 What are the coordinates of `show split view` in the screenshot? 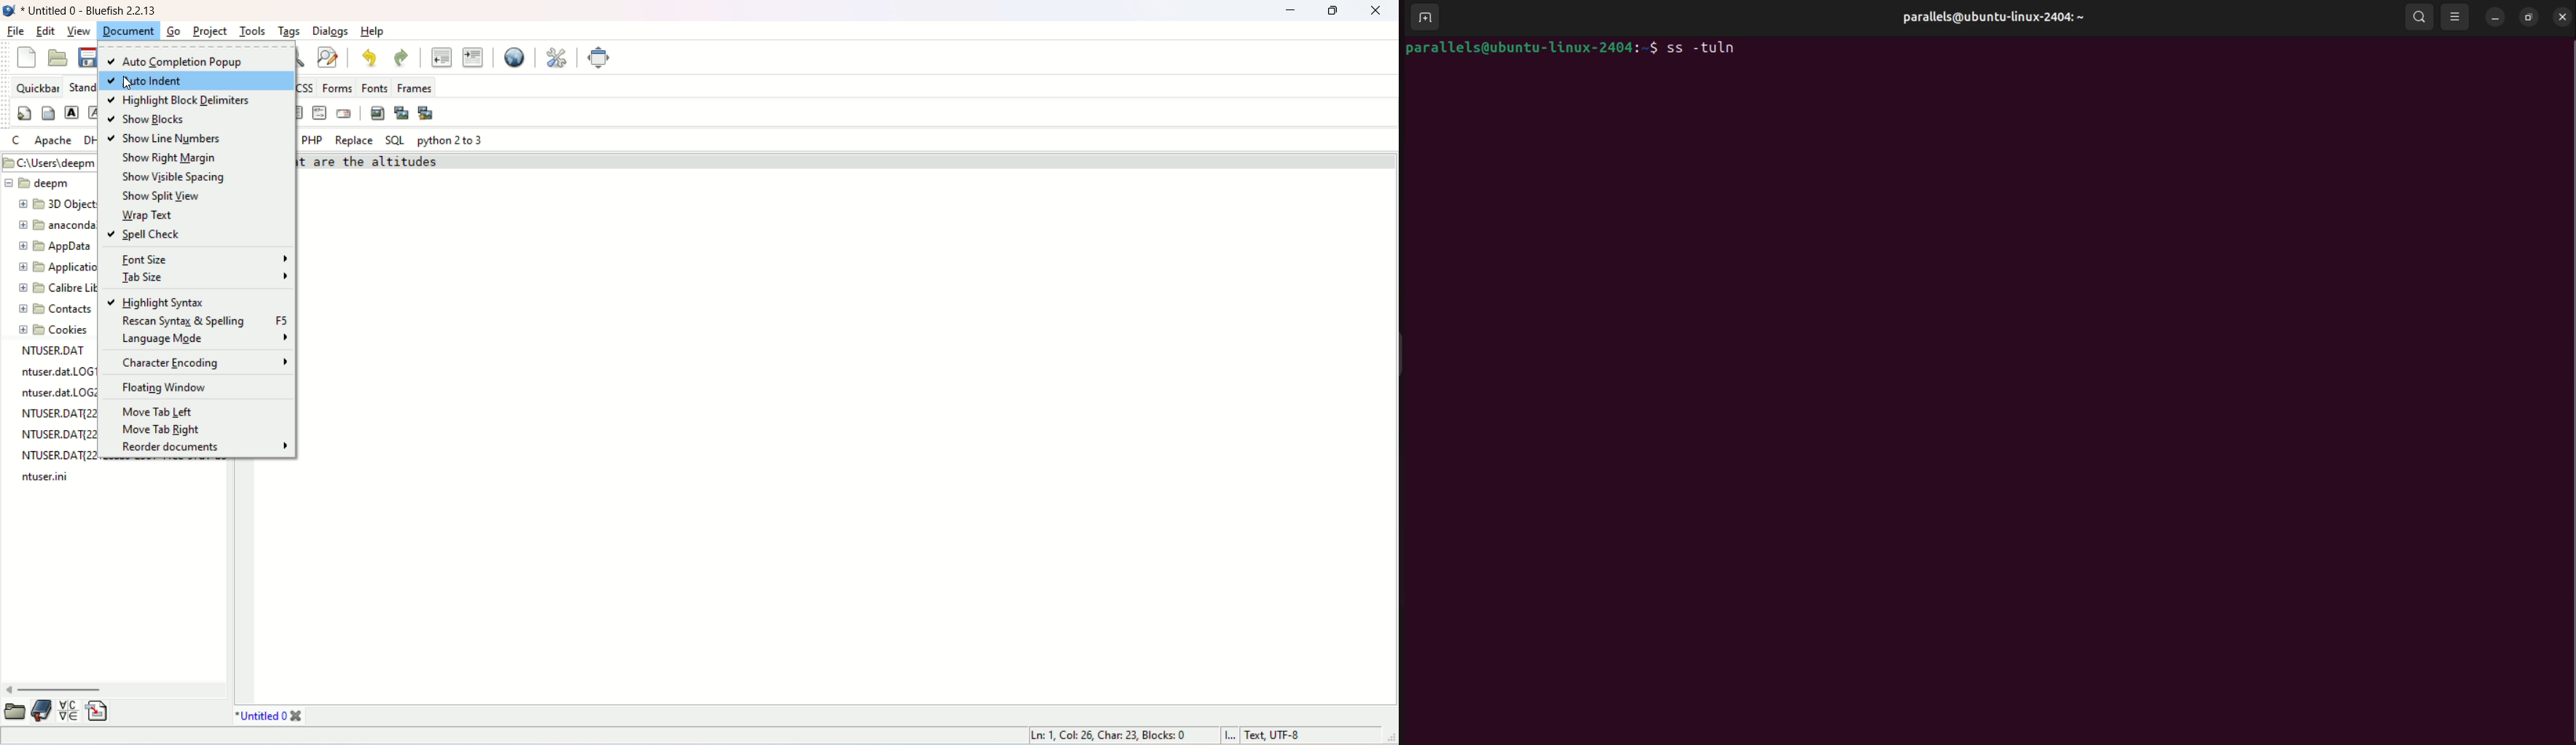 It's located at (167, 196).